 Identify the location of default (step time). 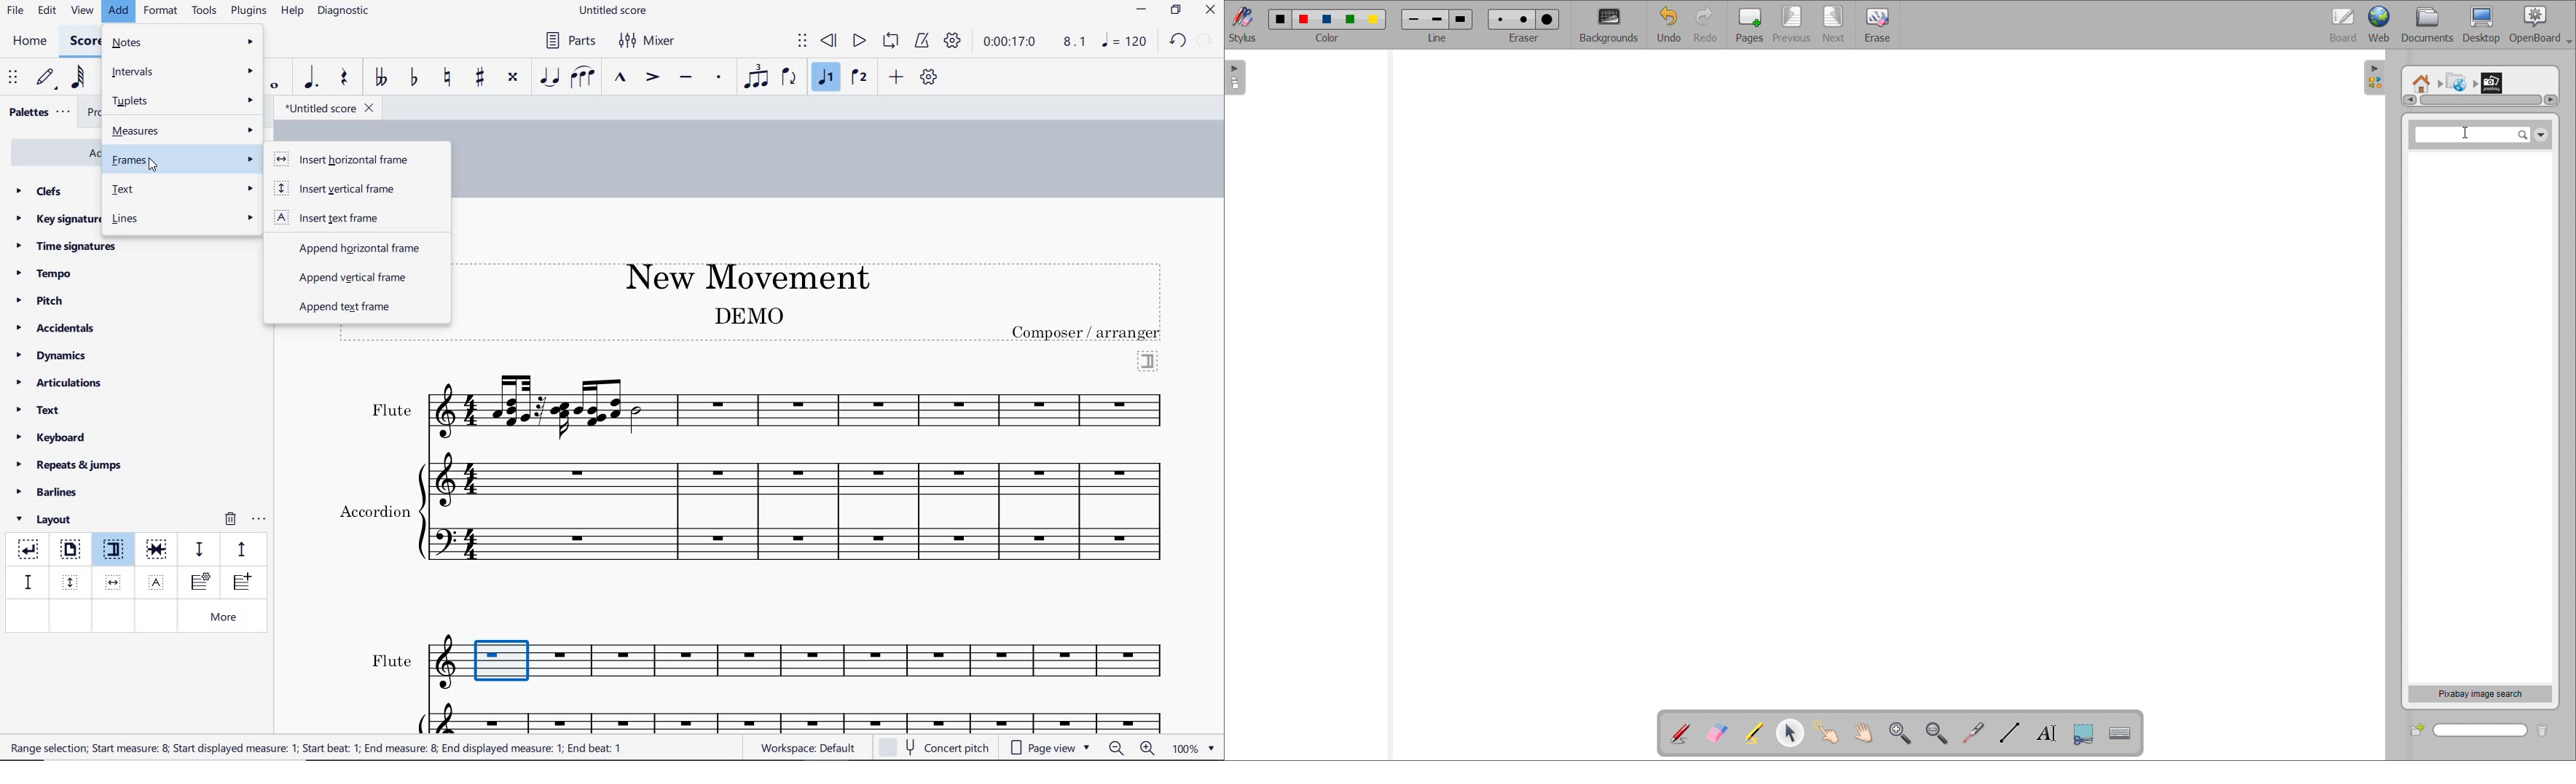
(47, 78).